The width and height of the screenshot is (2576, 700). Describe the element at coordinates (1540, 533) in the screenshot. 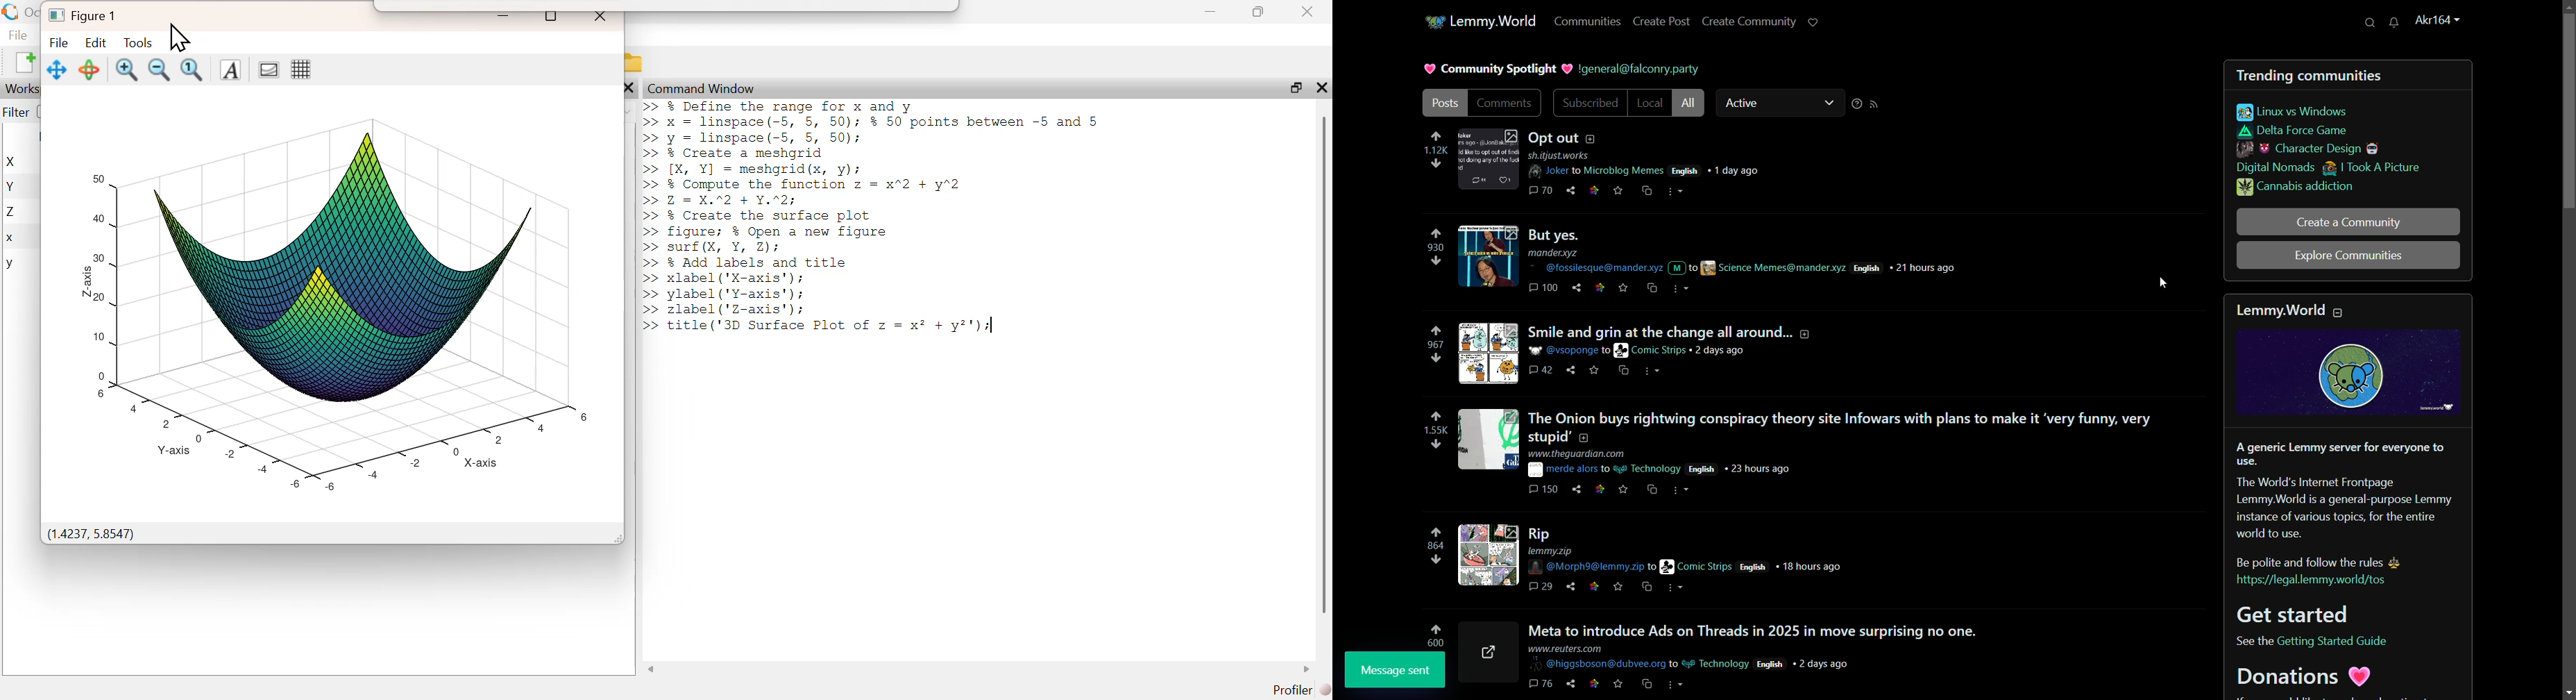

I see `post-4` at that location.